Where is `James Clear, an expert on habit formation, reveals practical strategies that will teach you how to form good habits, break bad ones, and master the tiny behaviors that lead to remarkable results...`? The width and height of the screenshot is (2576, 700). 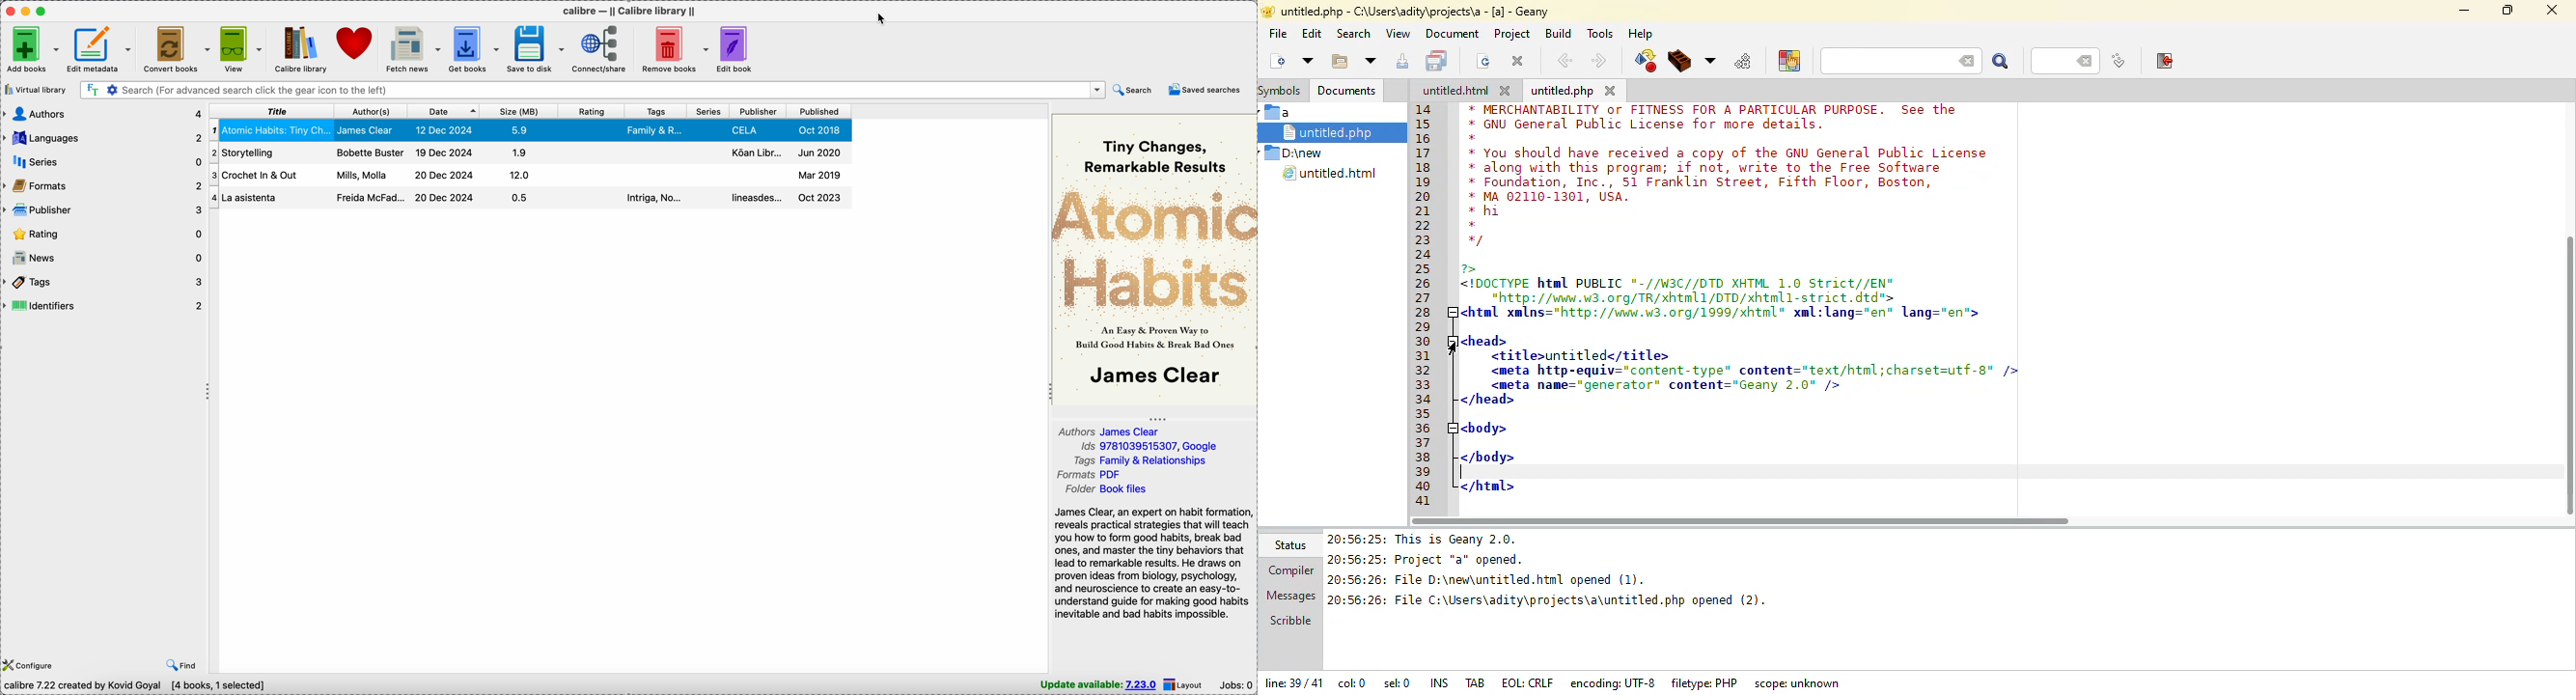 James Clear, an expert on habit formation, reveals practical strategies that will teach you how to form good habits, break bad ones, and master the tiny behaviors that lead to remarkable results... is located at coordinates (1151, 562).